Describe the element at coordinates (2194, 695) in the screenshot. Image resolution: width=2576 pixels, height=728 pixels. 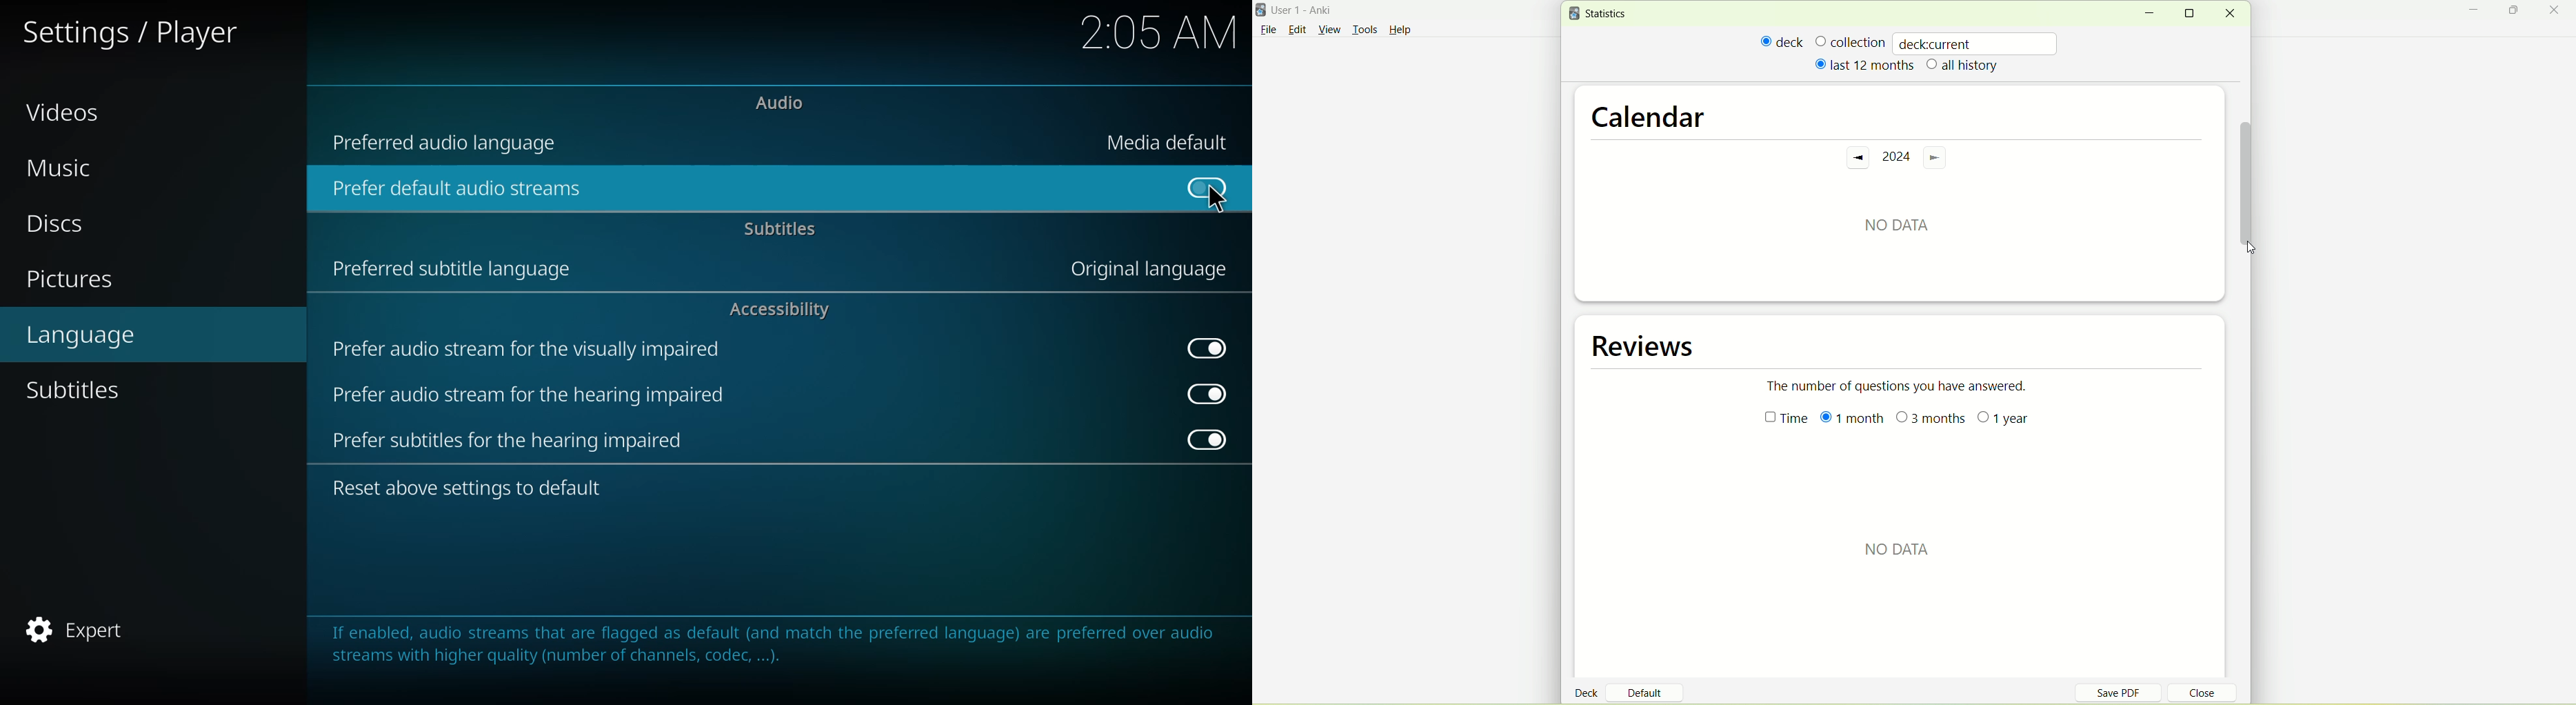
I see `close` at that location.